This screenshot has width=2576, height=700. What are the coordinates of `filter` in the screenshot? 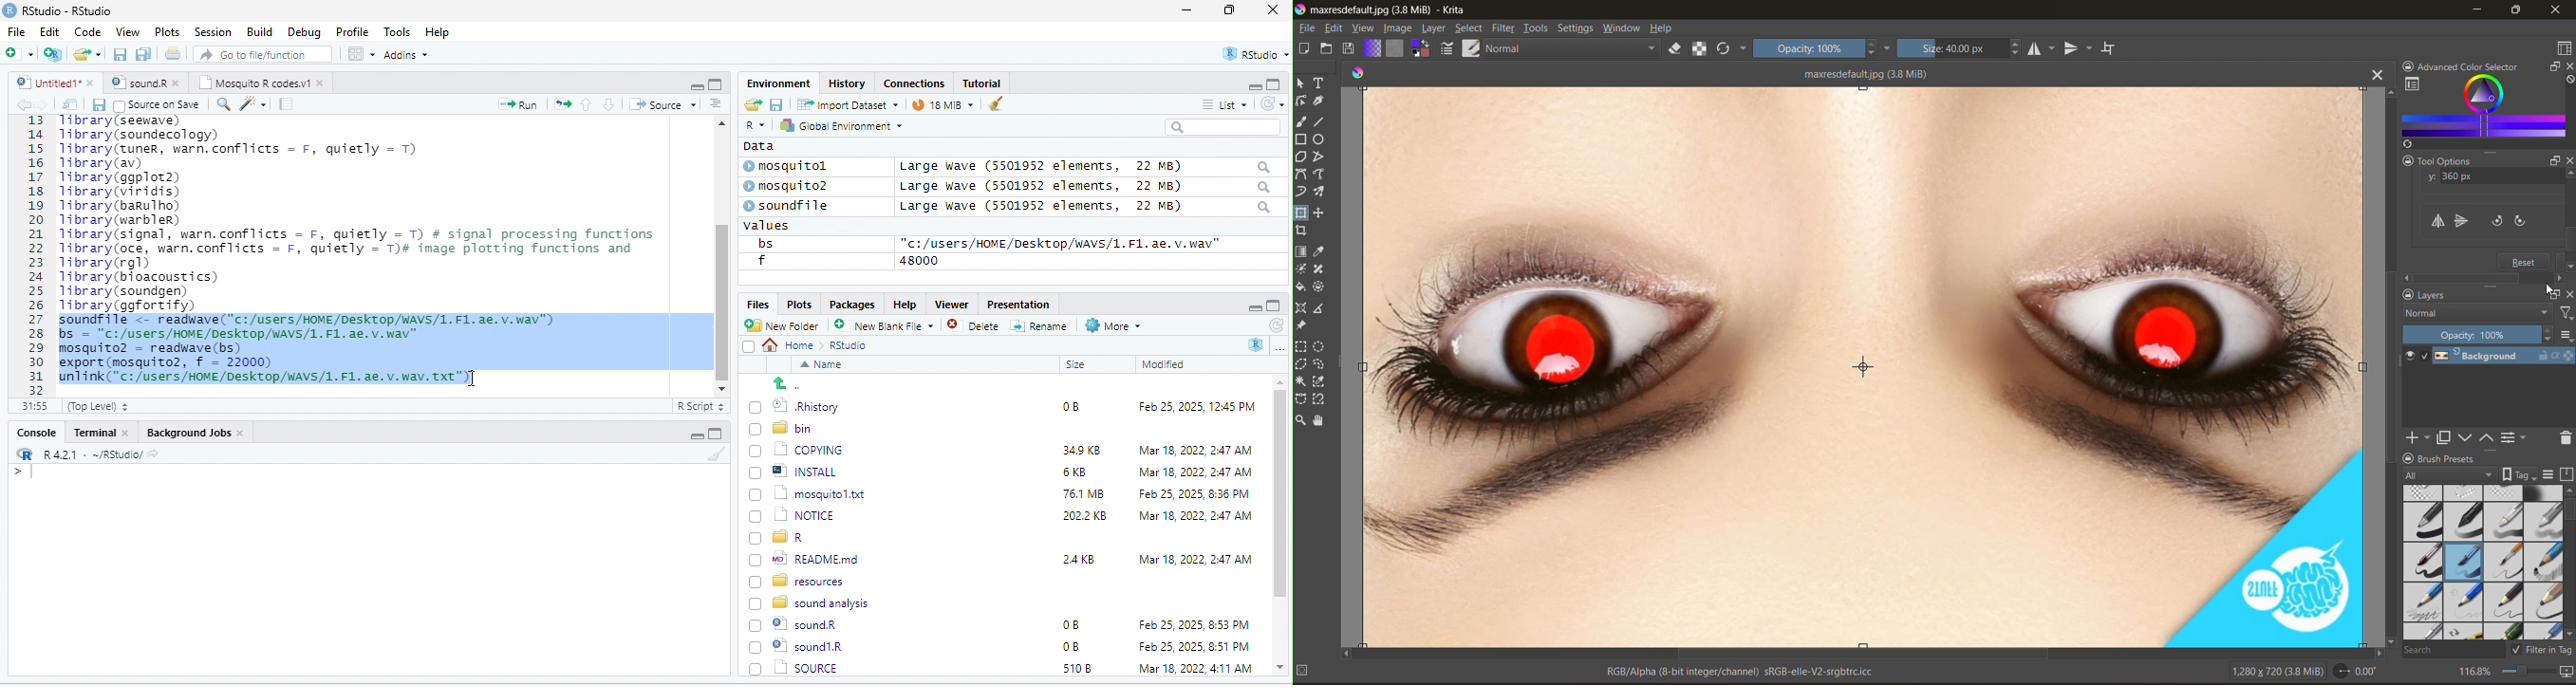 It's located at (2564, 312).